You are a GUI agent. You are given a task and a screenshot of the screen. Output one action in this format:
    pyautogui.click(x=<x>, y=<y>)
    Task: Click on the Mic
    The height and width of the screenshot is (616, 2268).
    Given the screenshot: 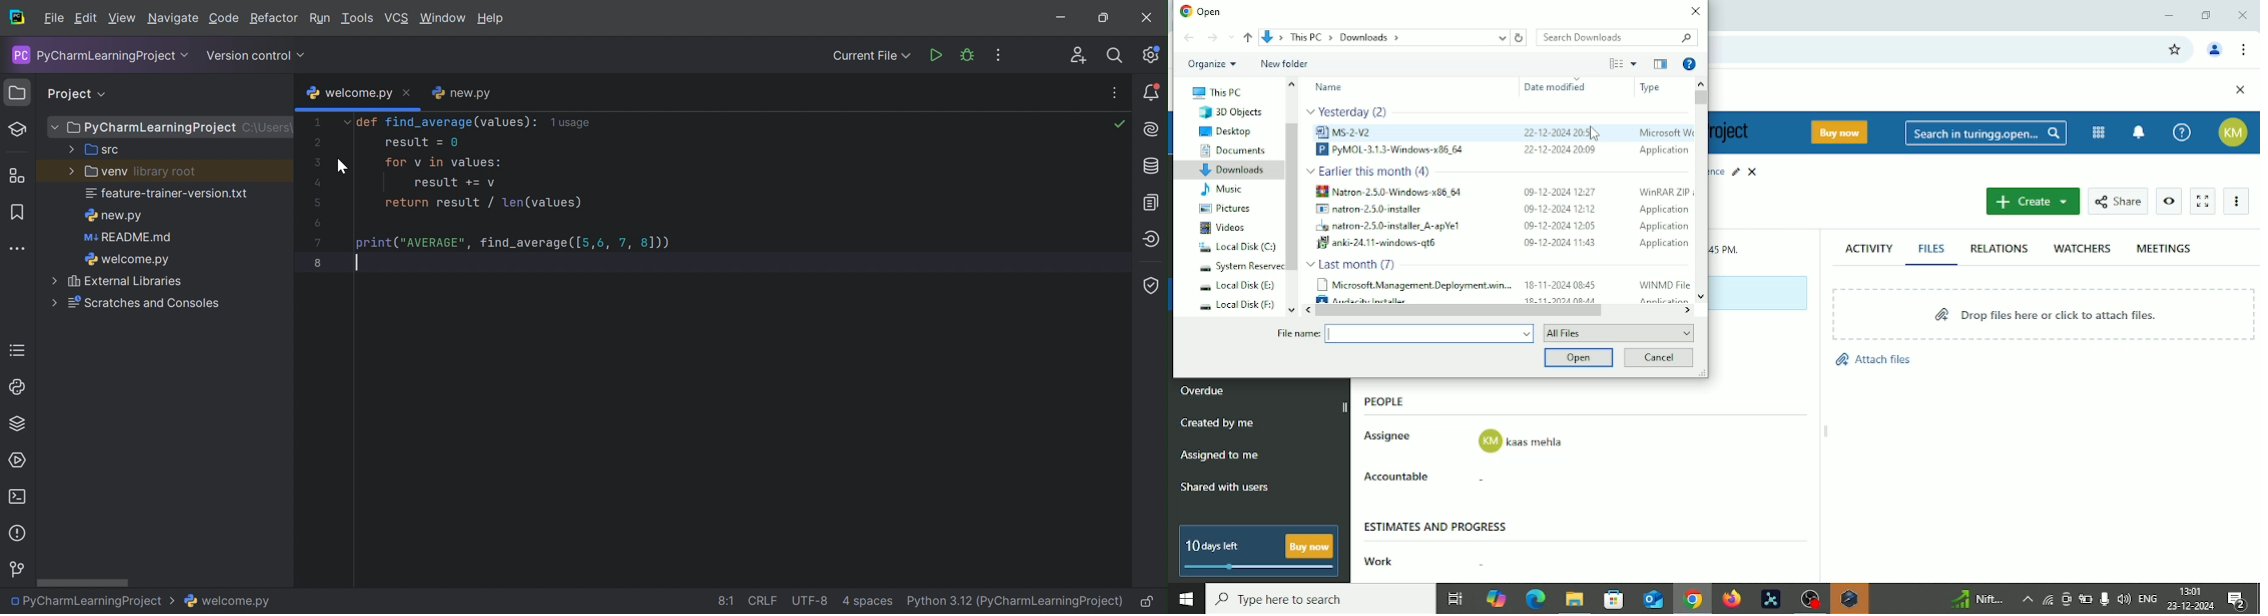 What is the action you would take?
    pyautogui.click(x=2104, y=598)
    